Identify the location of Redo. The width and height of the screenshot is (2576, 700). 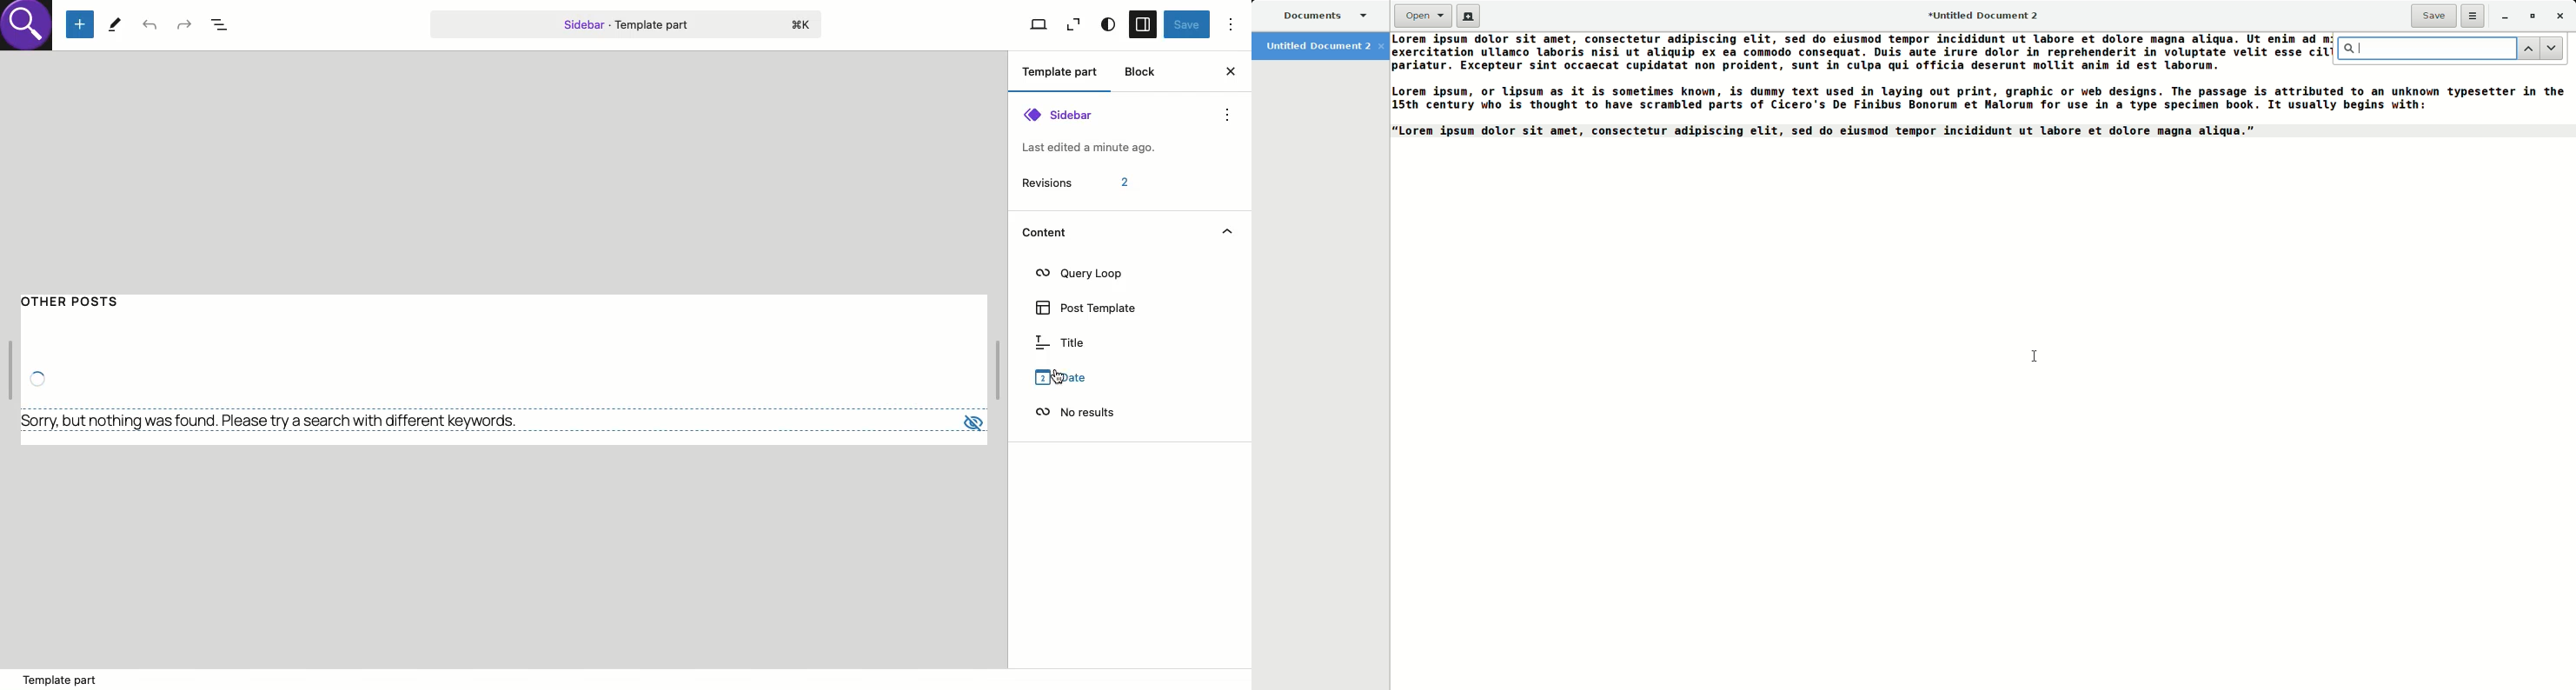
(183, 23).